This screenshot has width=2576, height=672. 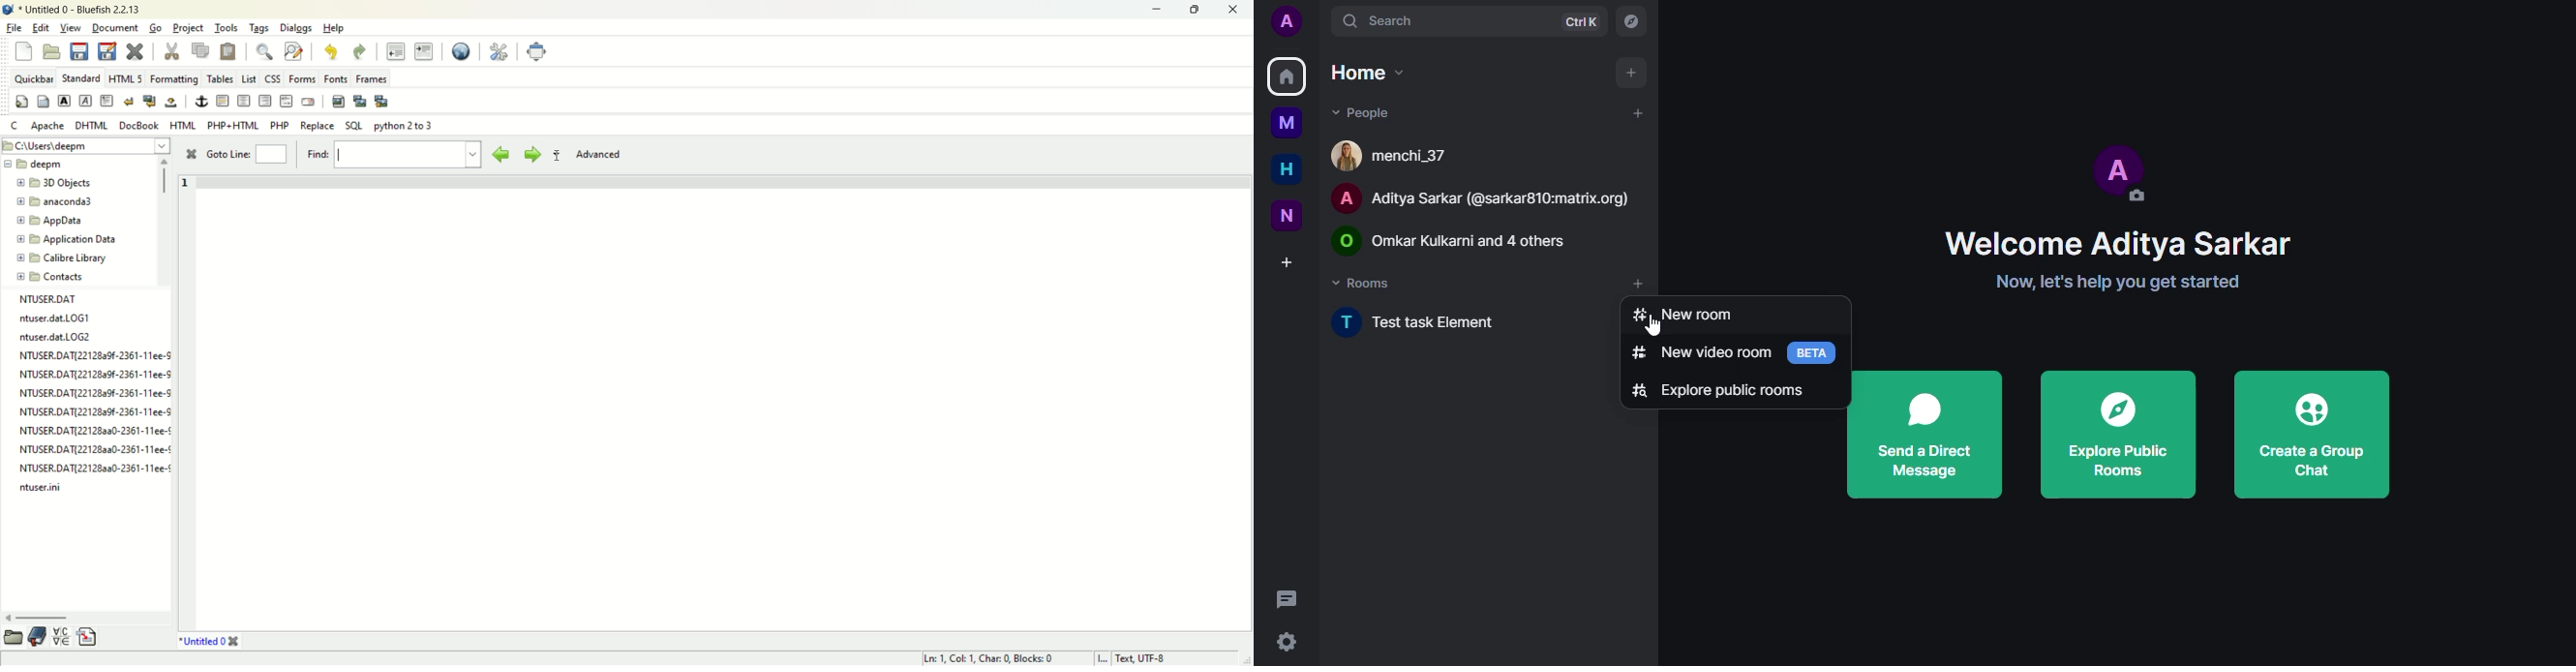 What do you see at coordinates (1194, 10) in the screenshot?
I see `maximize` at bounding box center [1194, 10].